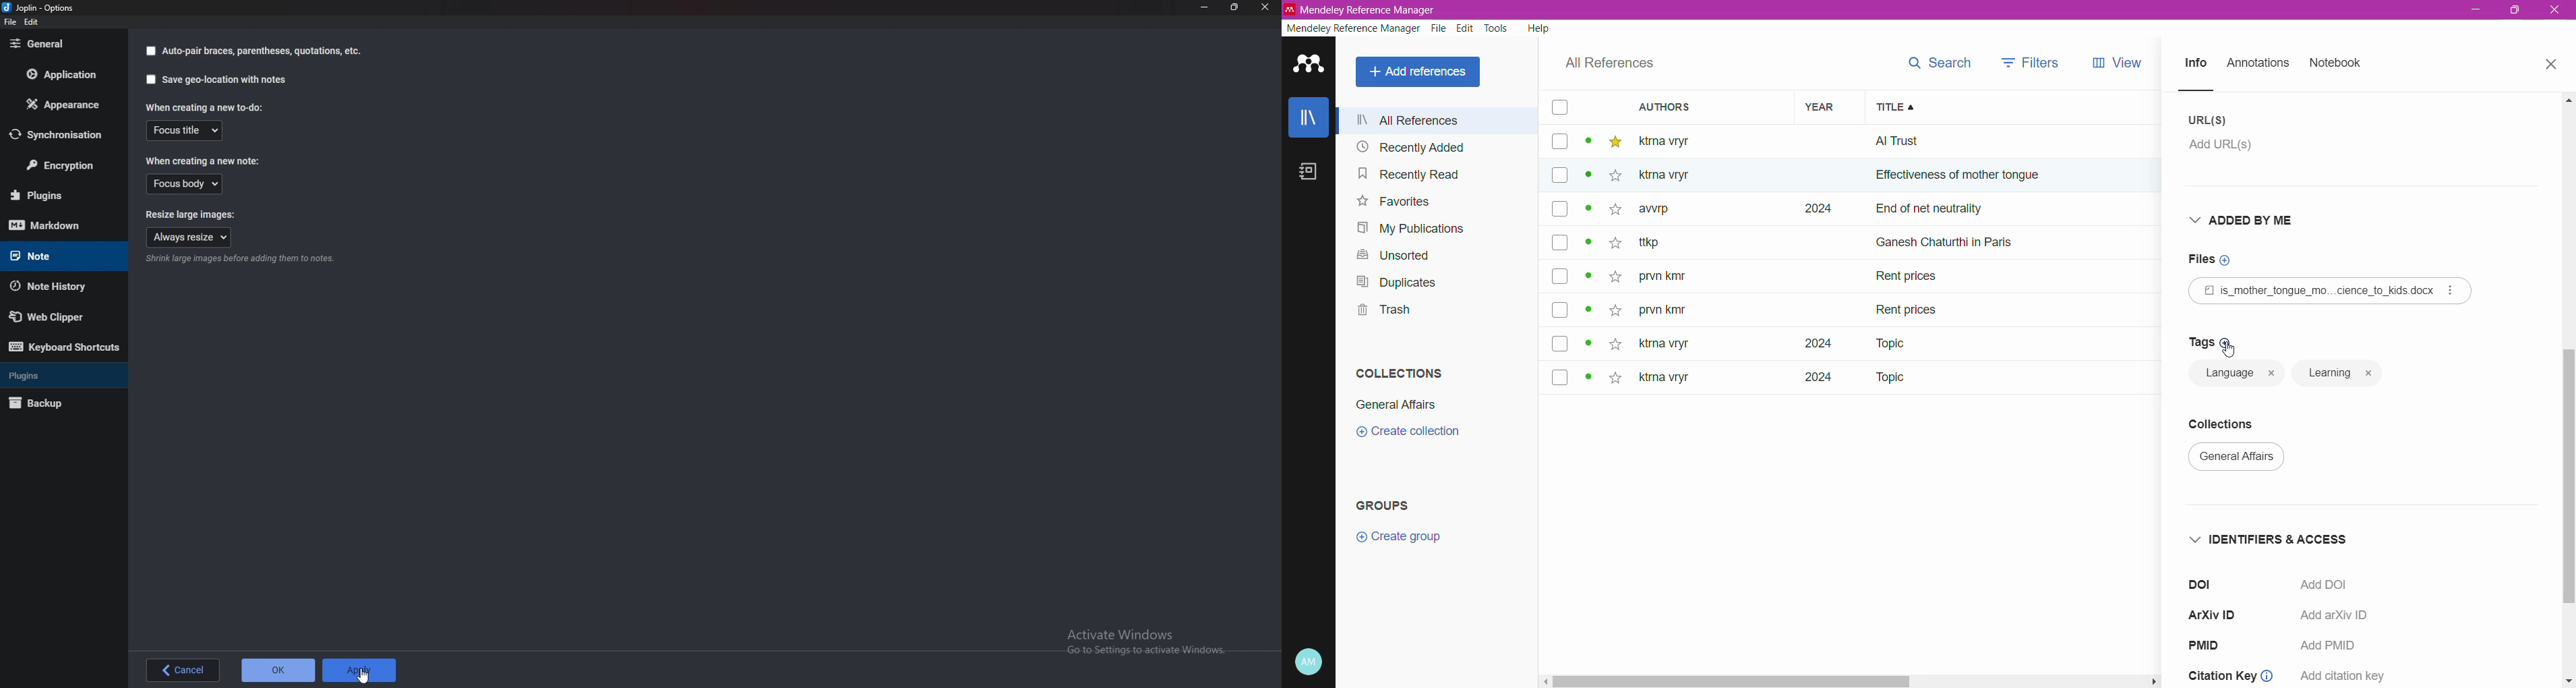  Describe the element at coordinates (57, 134) in the screenshot. I see `Synchronization` at that location.